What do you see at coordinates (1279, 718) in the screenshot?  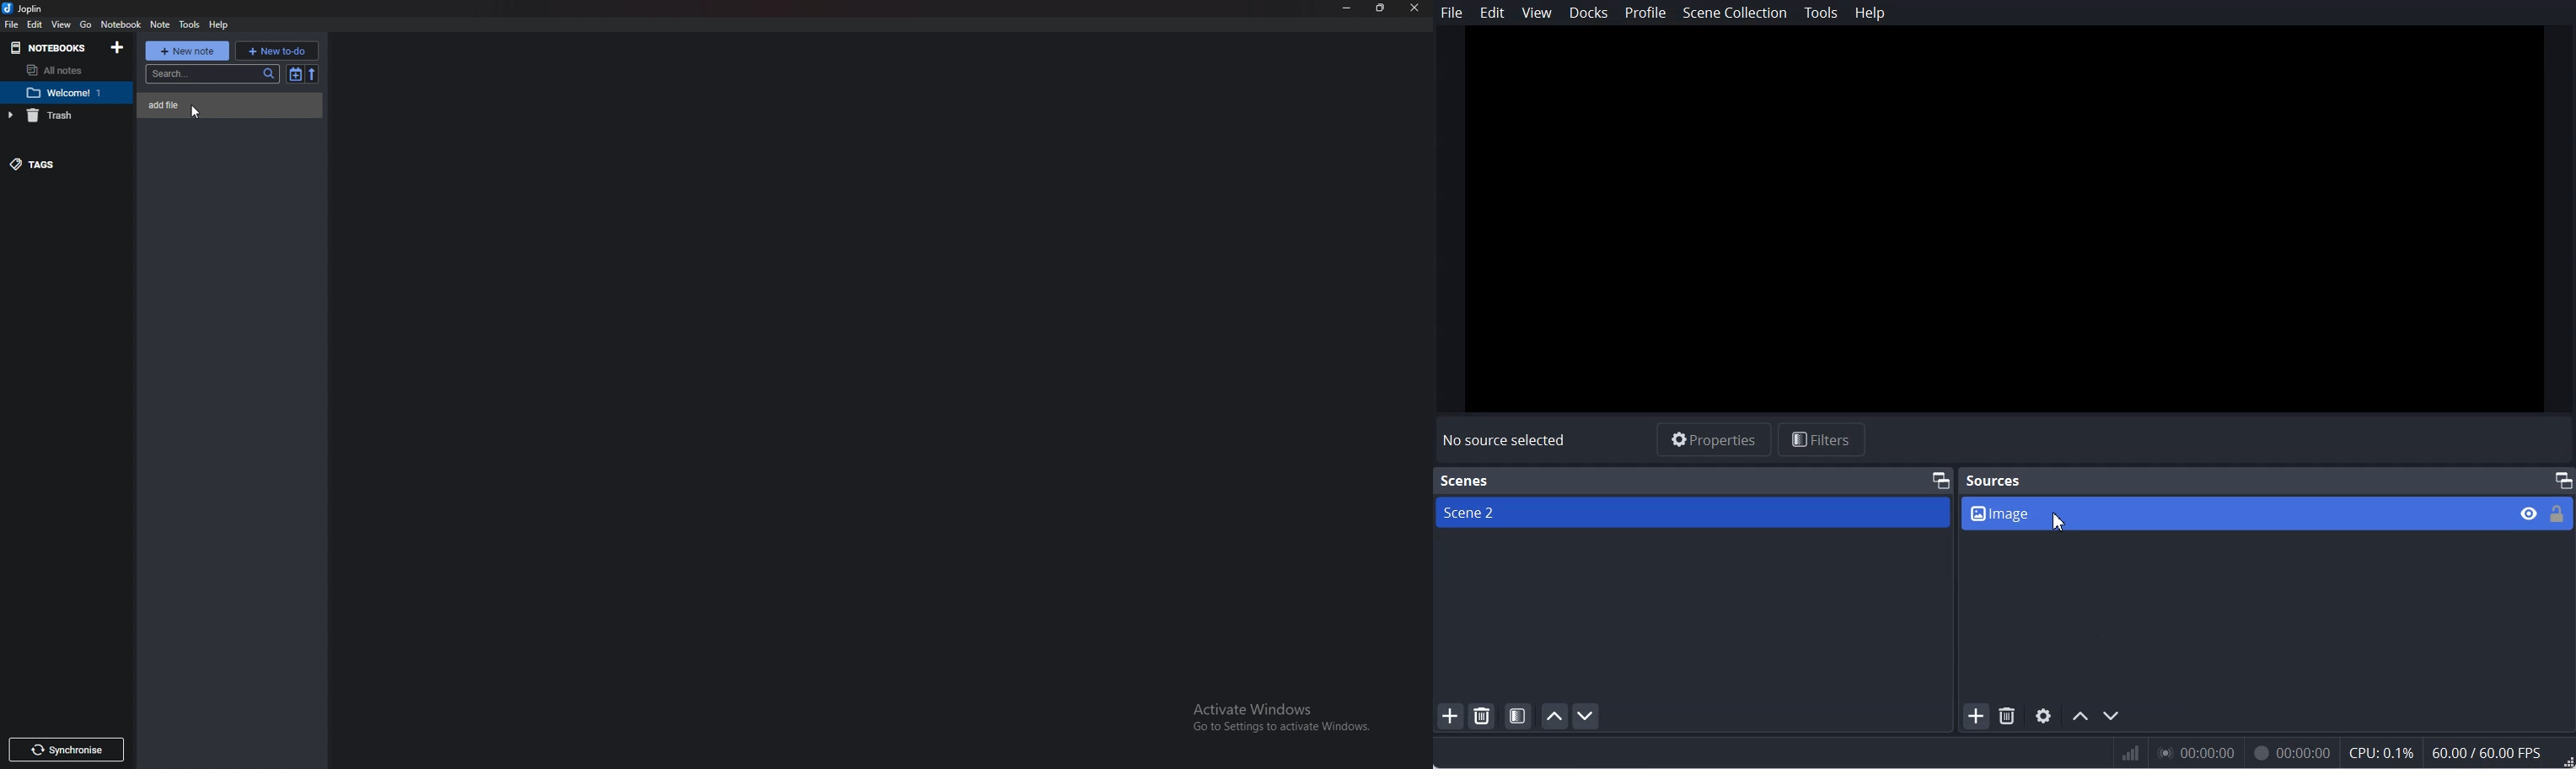 I see `activate windows` at bounding box center [1279, 718].